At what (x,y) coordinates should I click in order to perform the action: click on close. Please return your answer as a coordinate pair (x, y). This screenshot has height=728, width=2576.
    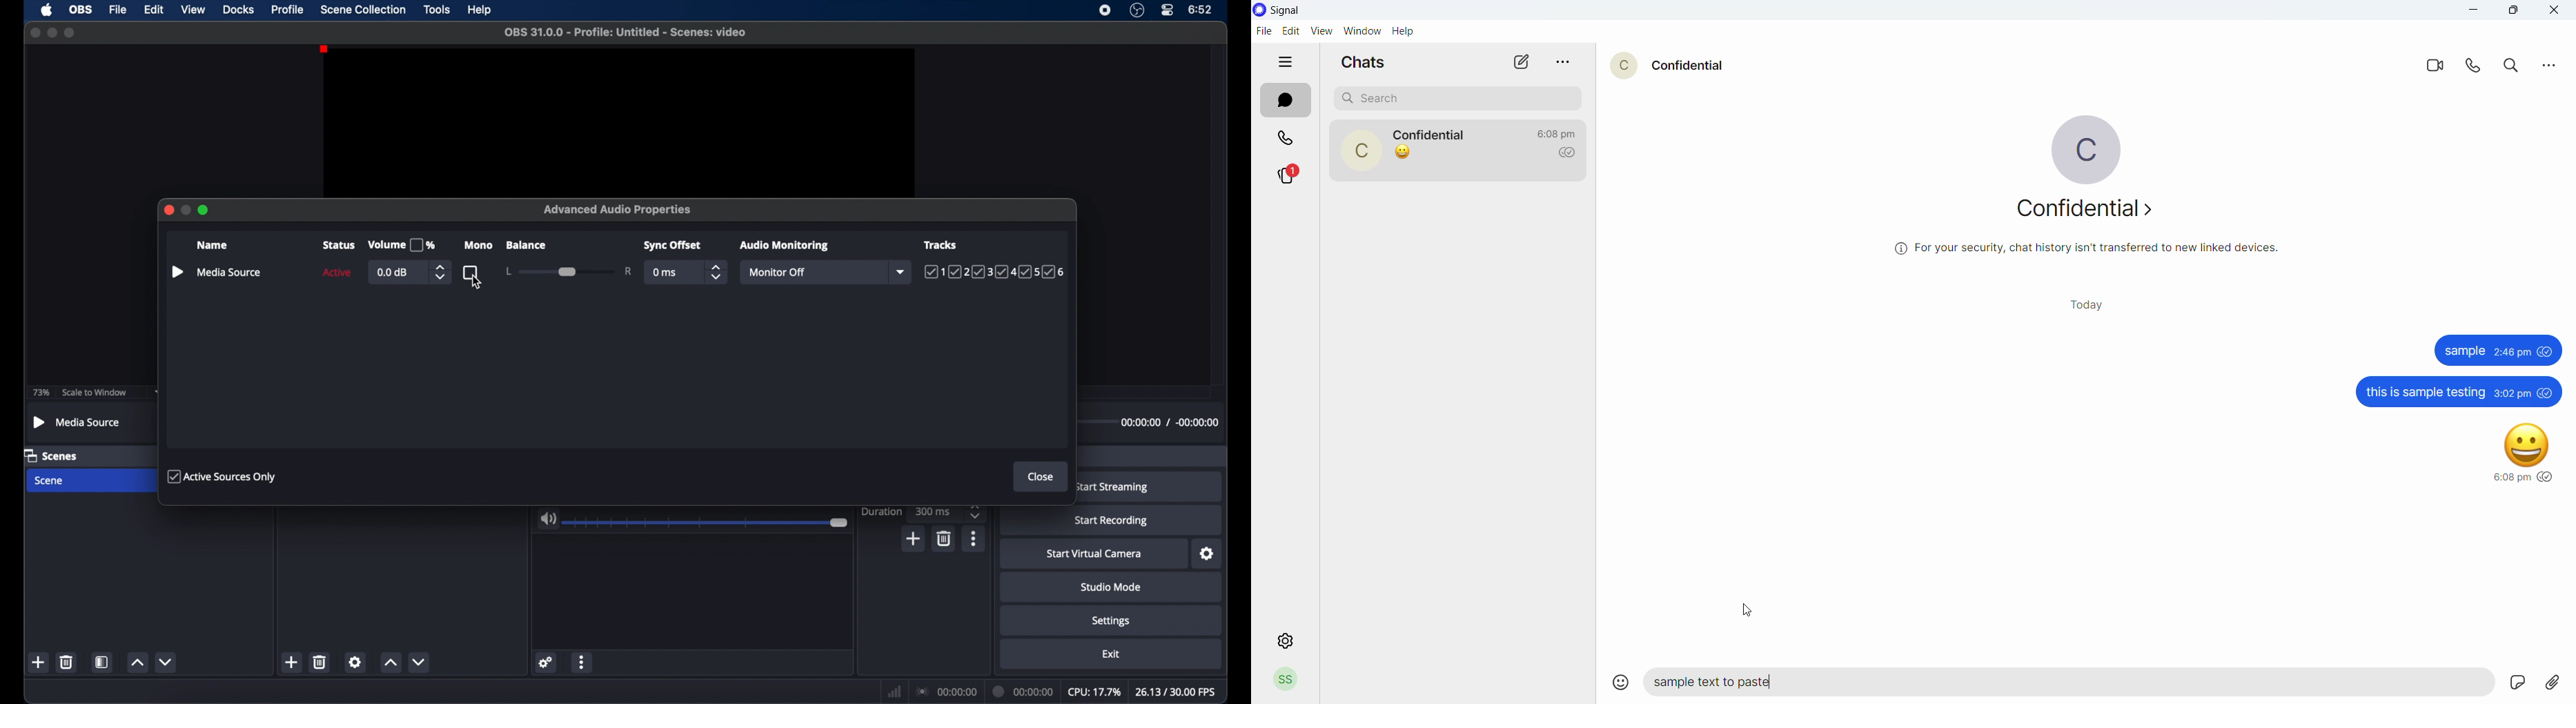
    Looking at the image, I should click on (35, 33).